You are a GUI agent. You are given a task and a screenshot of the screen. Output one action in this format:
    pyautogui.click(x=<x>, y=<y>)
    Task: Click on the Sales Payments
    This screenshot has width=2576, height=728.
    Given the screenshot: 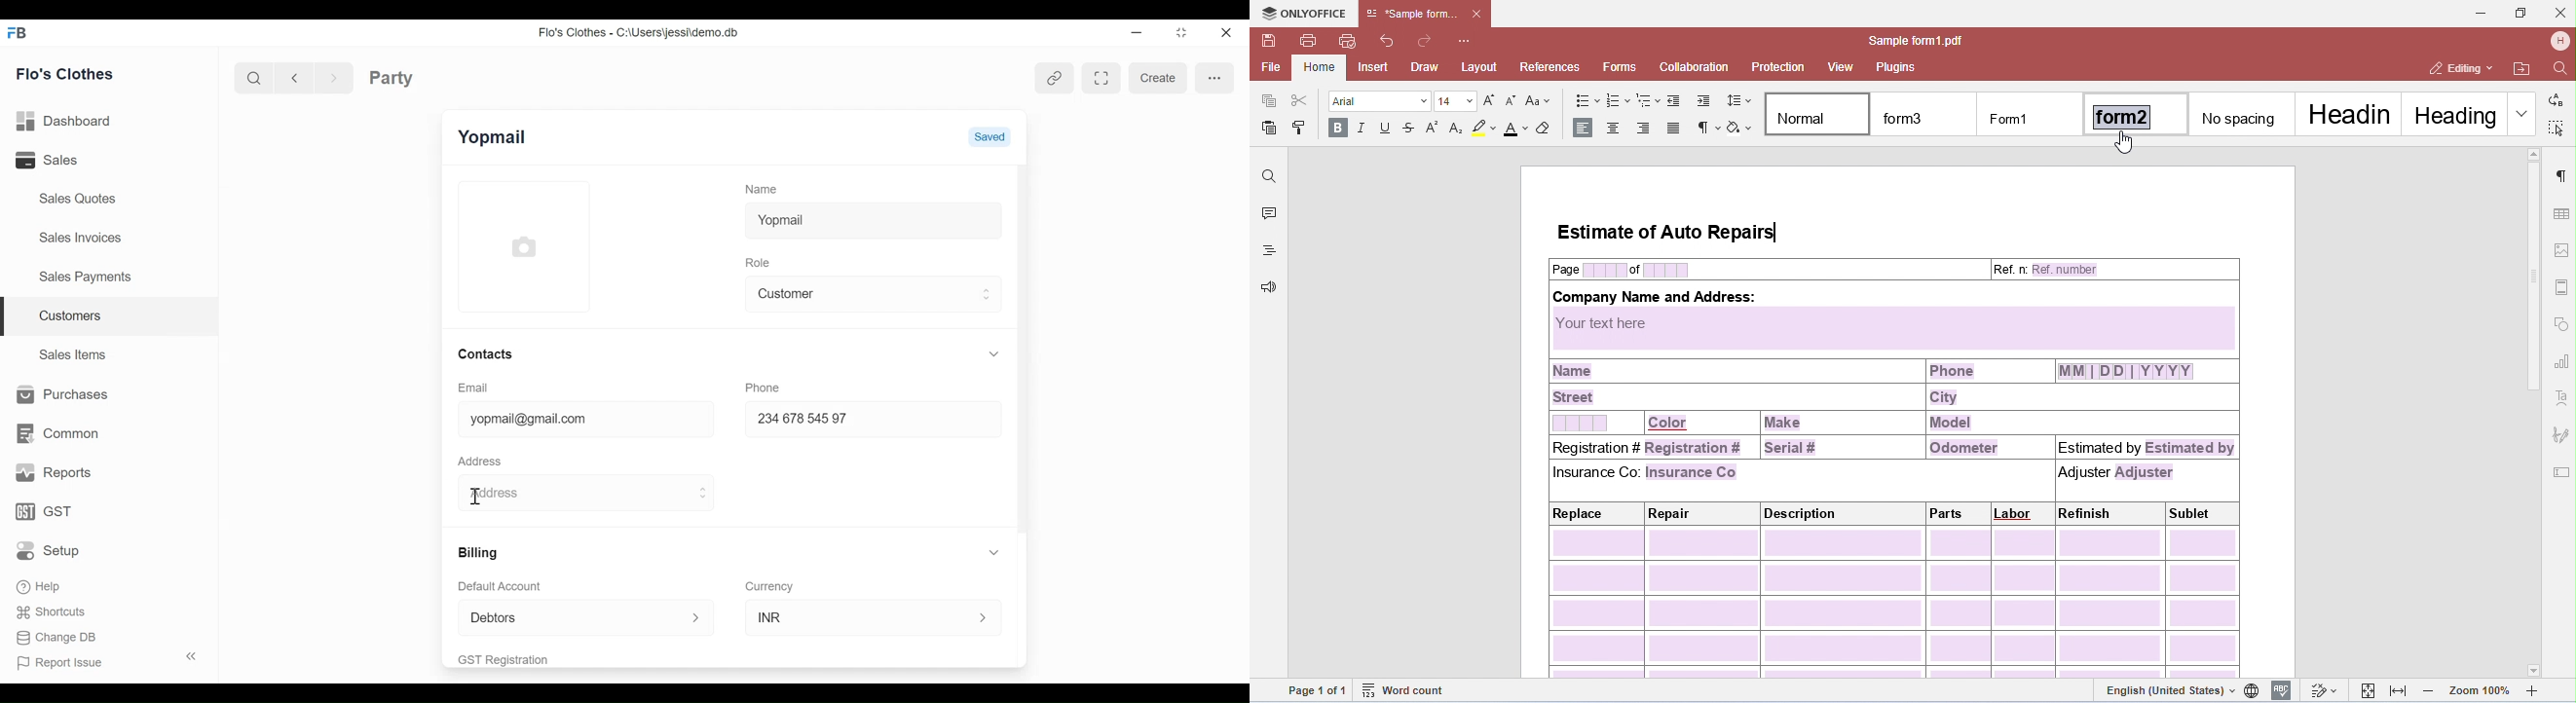 What is the action you would take?
    pyautogui.click(x=84, y=276)
    